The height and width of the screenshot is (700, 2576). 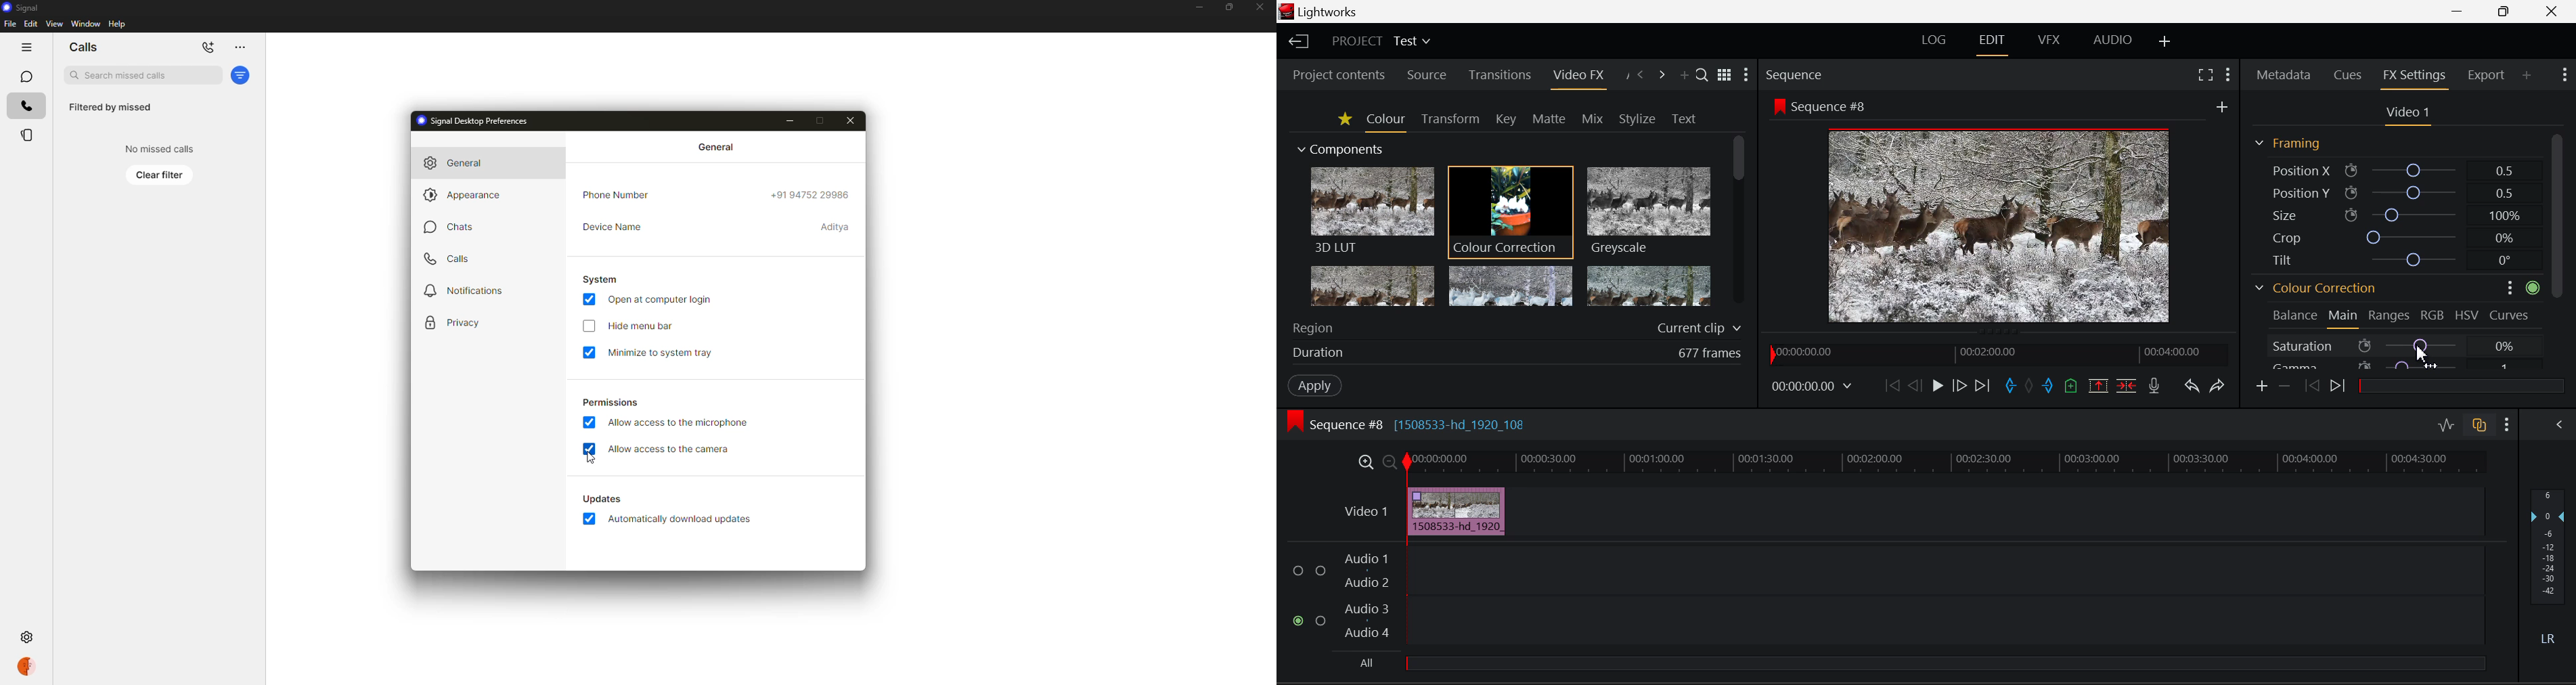 I want to click on Video FX Open, so click(x=1580, y=78).